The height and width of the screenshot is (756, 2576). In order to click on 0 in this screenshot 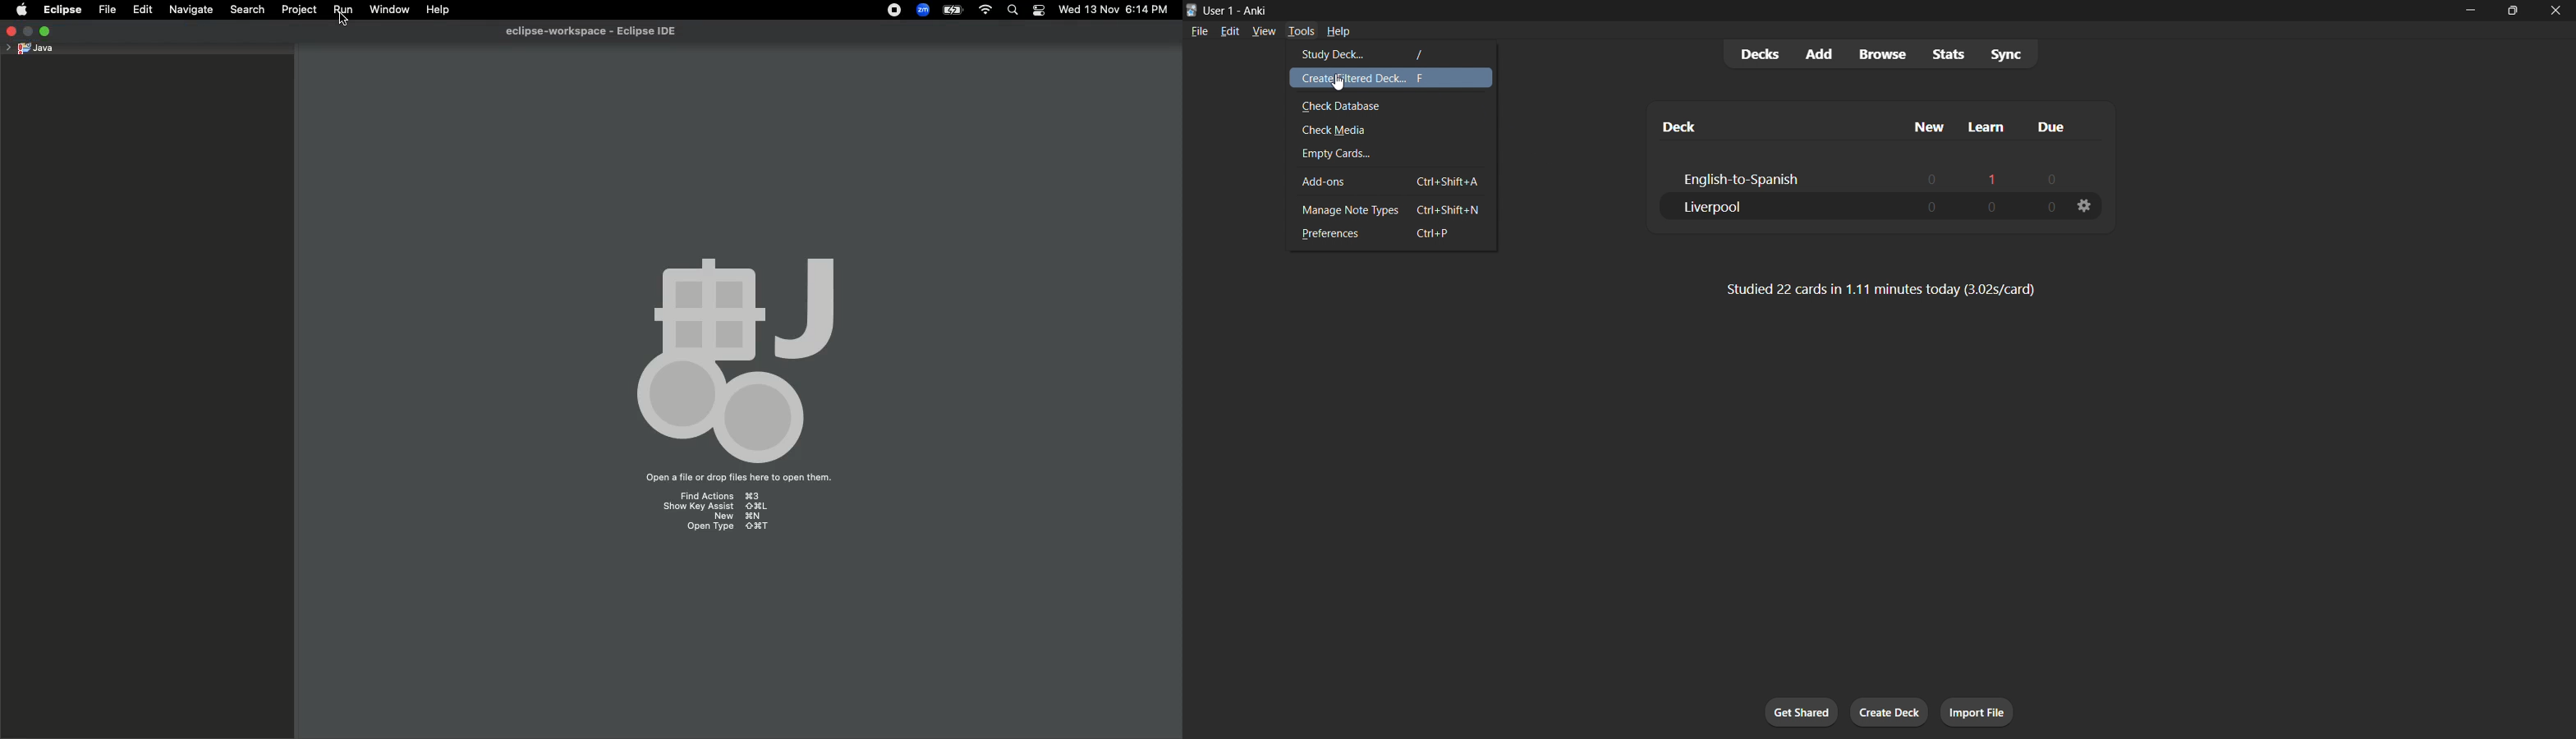, I will do `click(1925, 175)`.